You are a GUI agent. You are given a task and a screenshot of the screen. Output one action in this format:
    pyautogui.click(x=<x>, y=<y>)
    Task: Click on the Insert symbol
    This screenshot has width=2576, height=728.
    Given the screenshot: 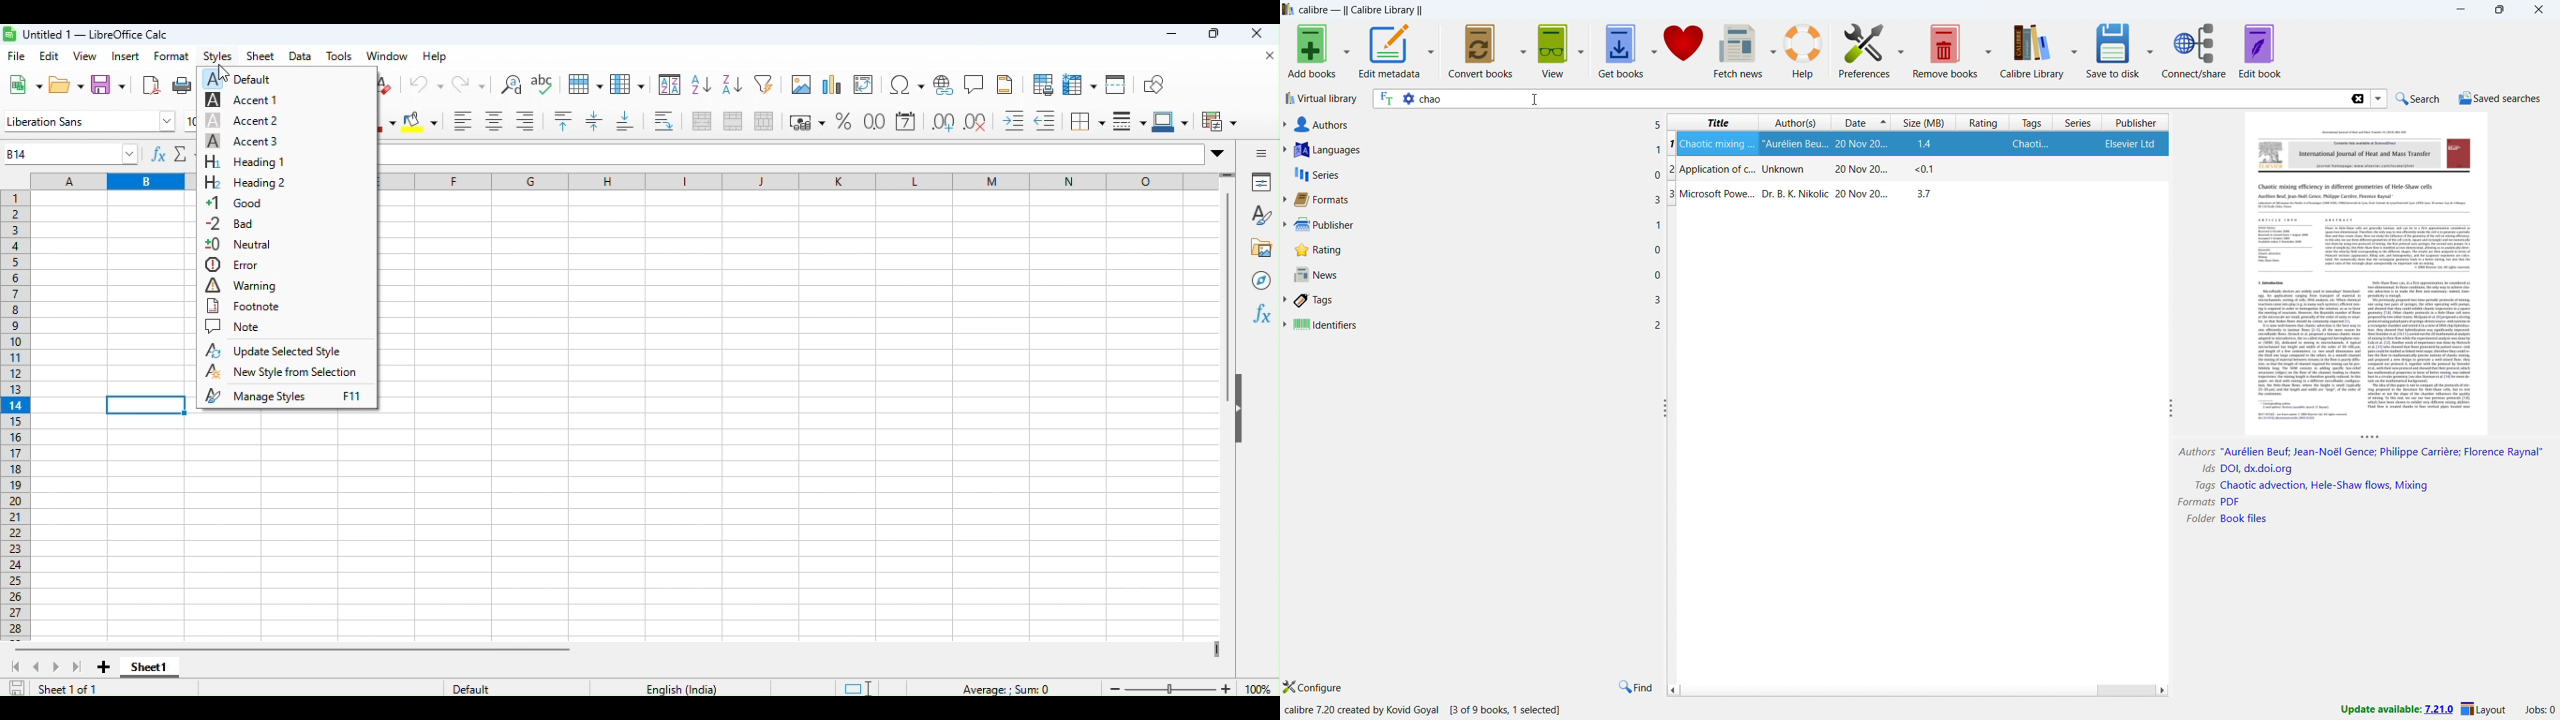 What is the action you would take?
    pyautogui.click(x=905, y=85)
    